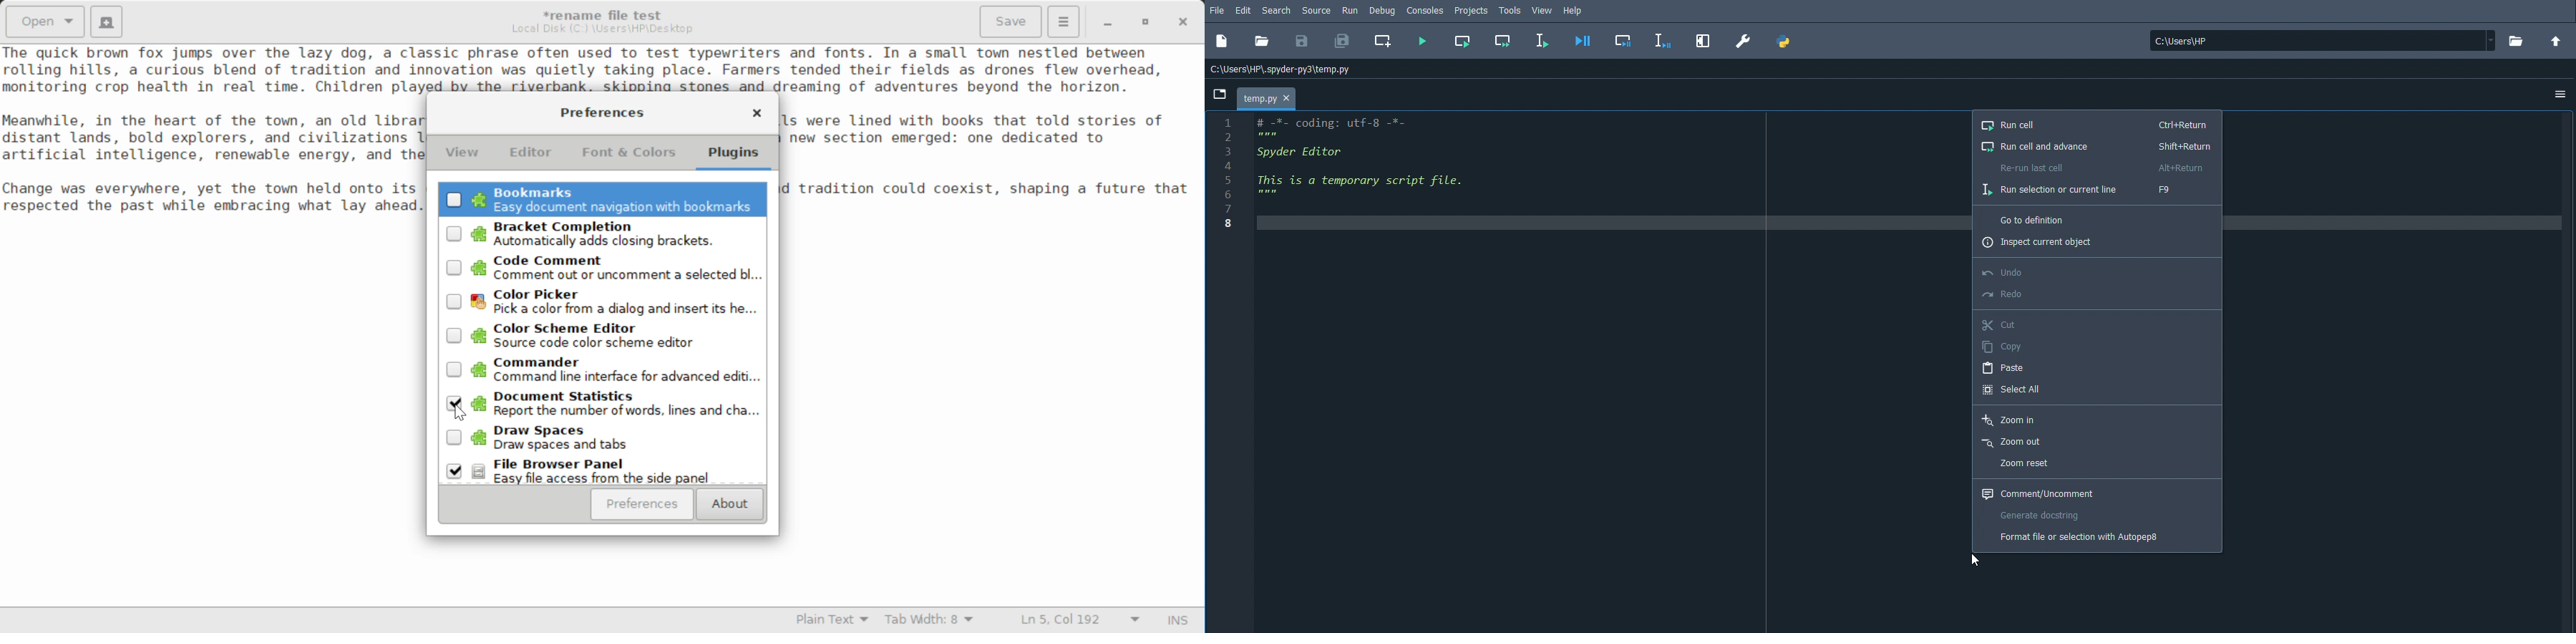 The image size is (2576, 644). What do you see at coordinates (1503, 41) in the screenshot?
I see `Run current cell and go to the next one` at bounding box center [1503, 41].